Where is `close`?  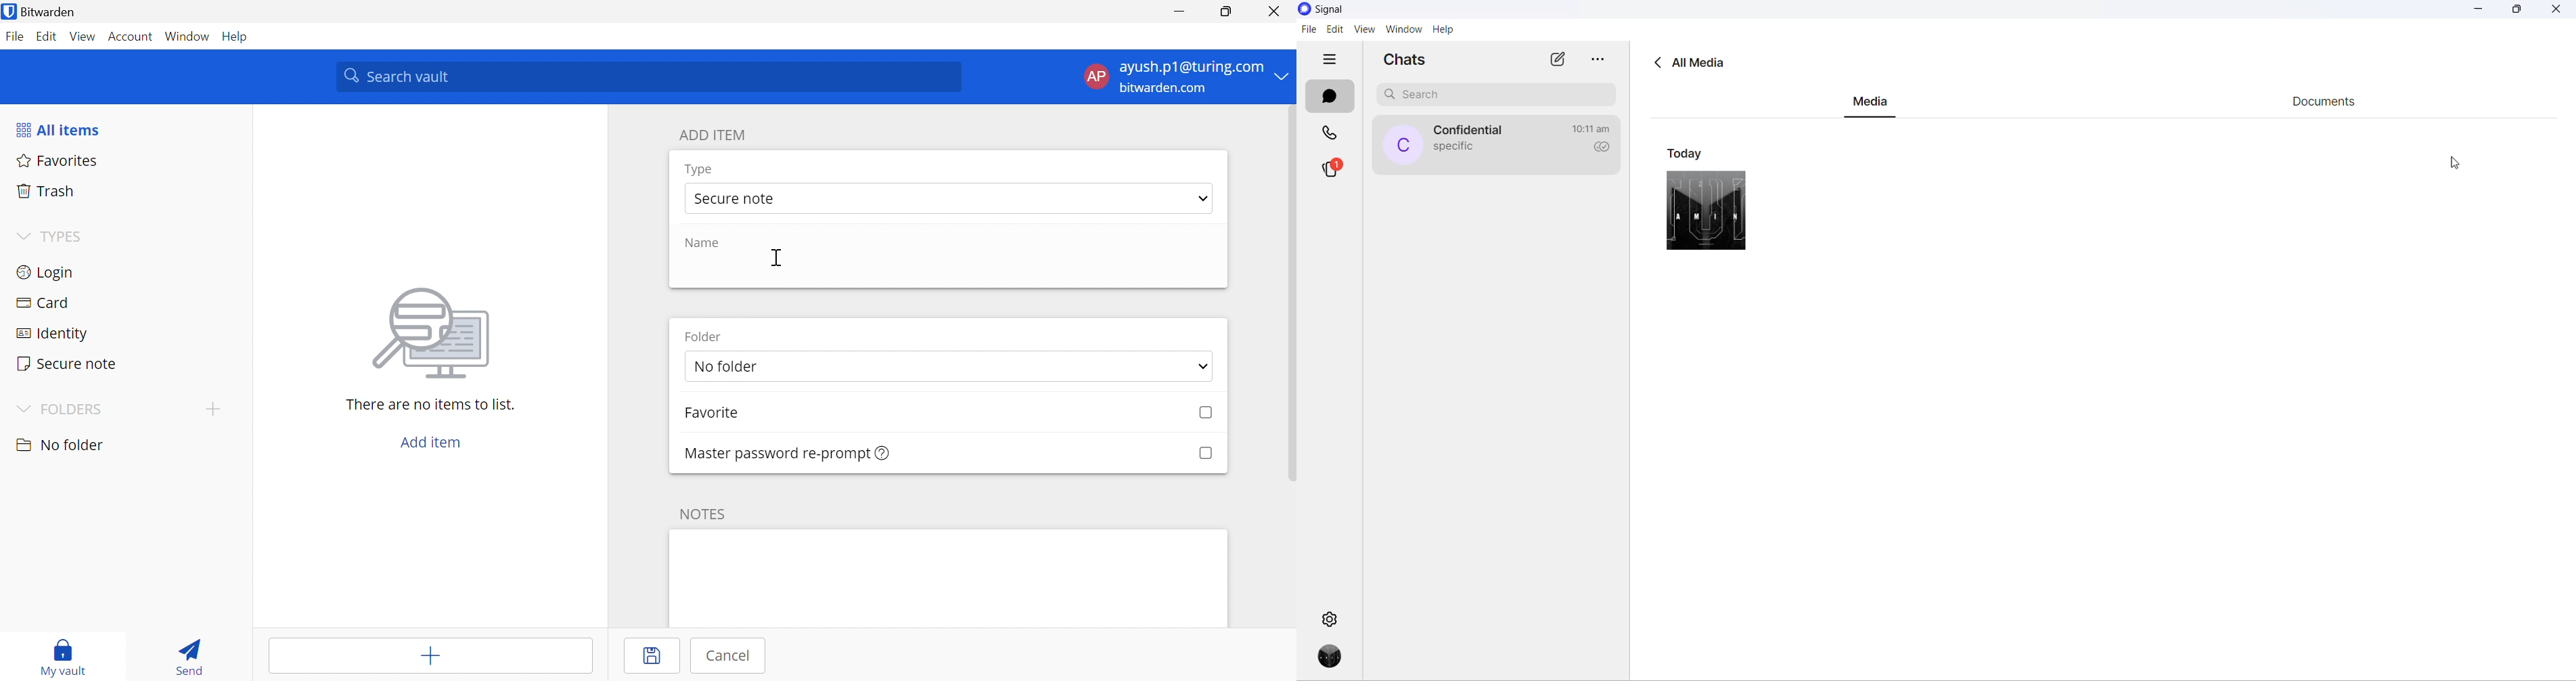 close is located at coordinates (2557, 9).